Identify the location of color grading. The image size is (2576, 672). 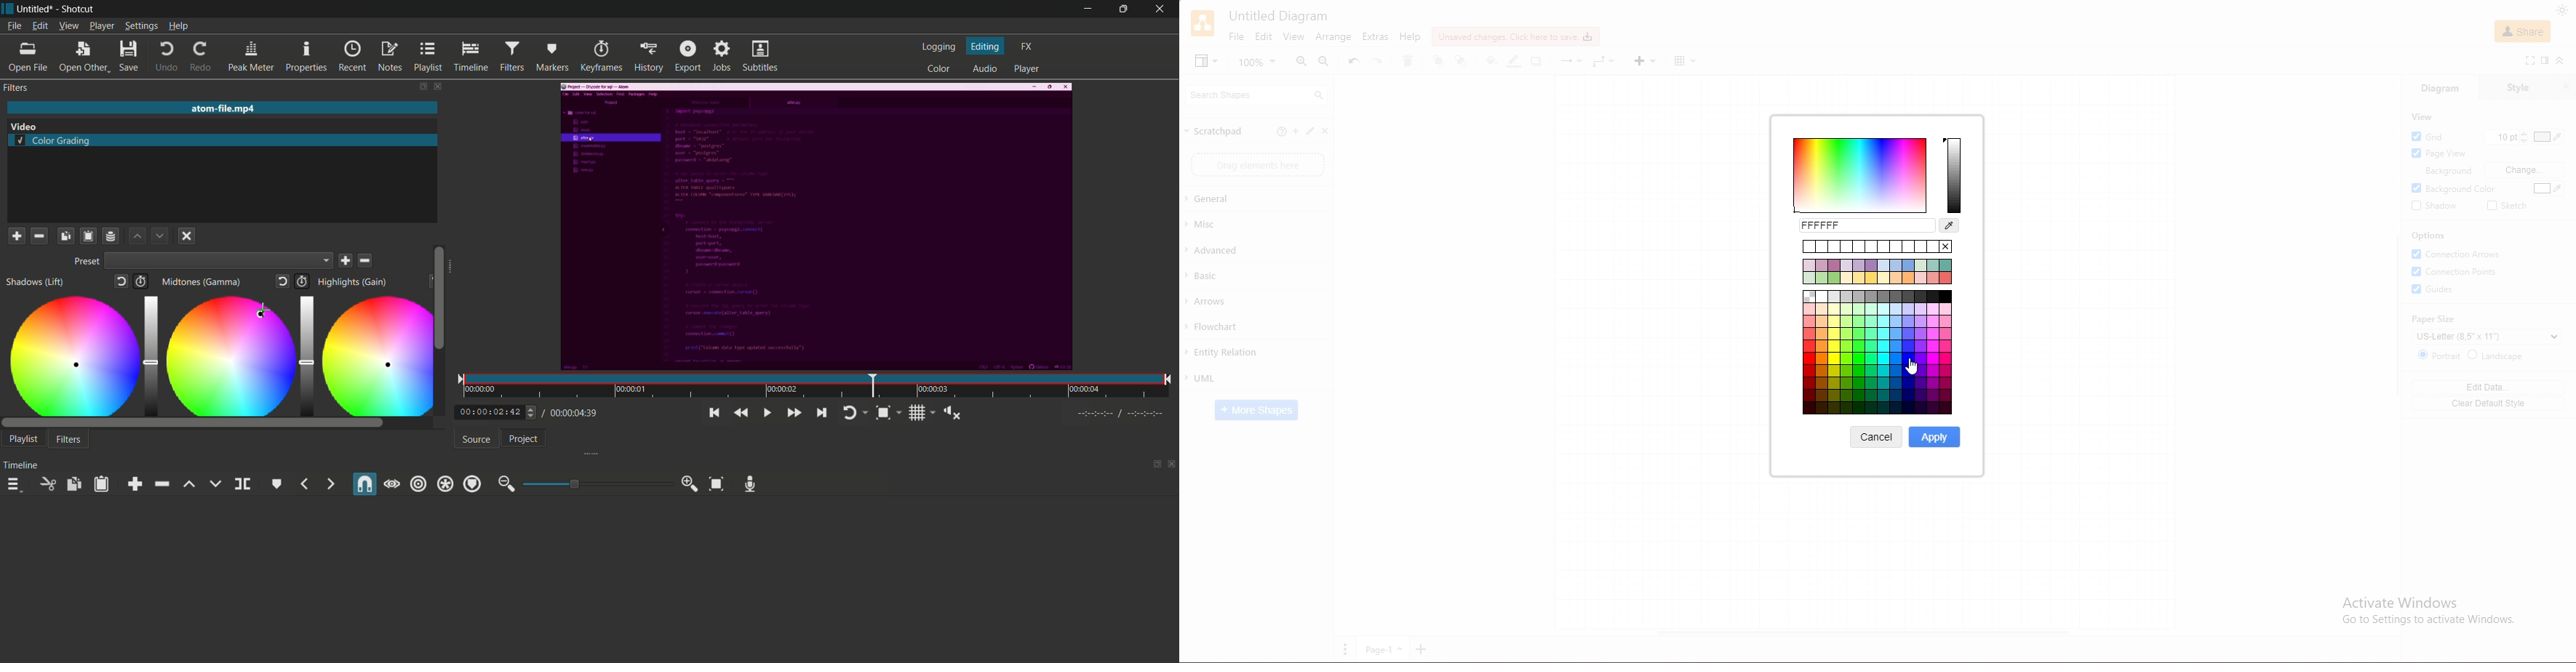
(53, 142).